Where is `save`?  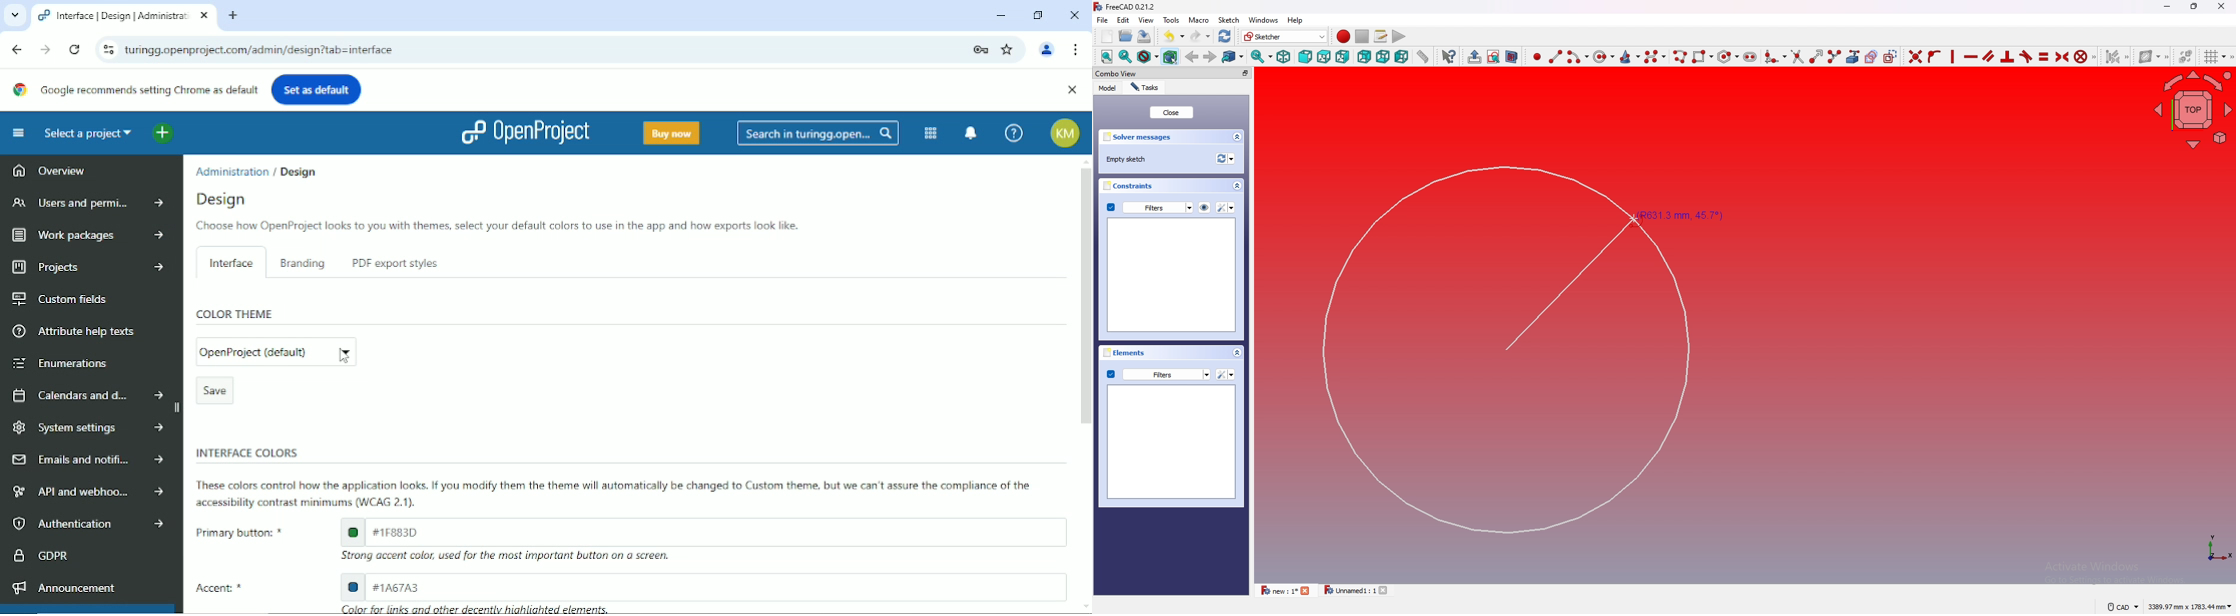 save is located at coordinates (1143, 36).